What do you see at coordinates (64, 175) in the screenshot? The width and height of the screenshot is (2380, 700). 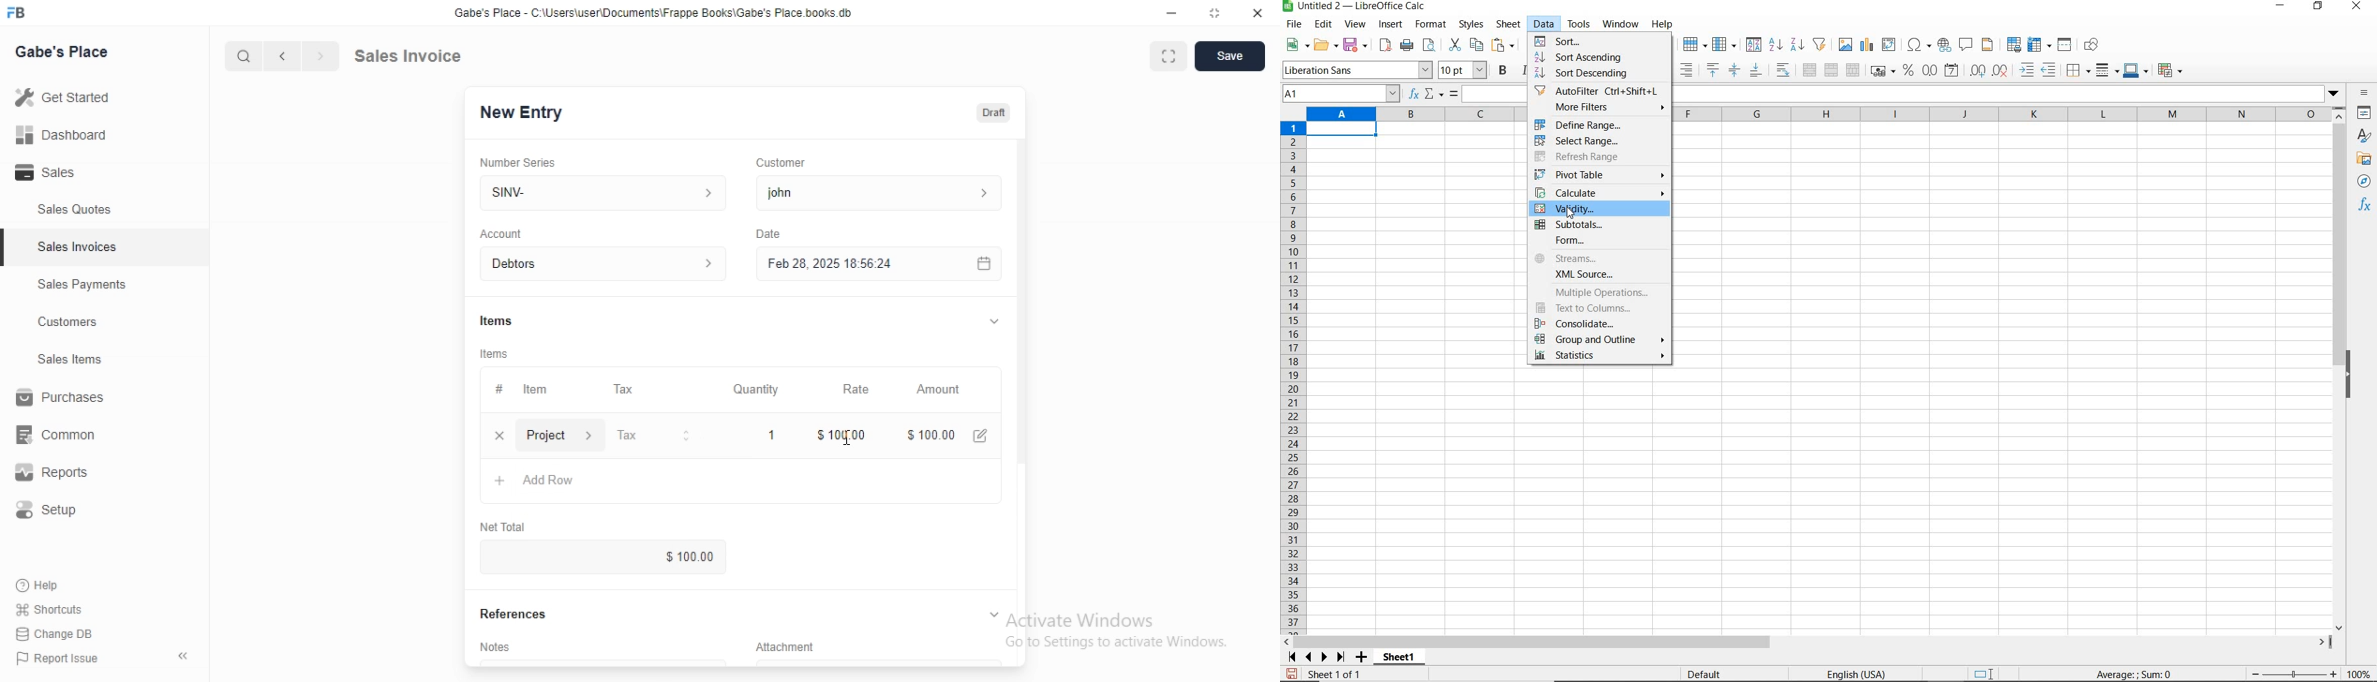 I see `- Sales` at bounding box center [64, 175].